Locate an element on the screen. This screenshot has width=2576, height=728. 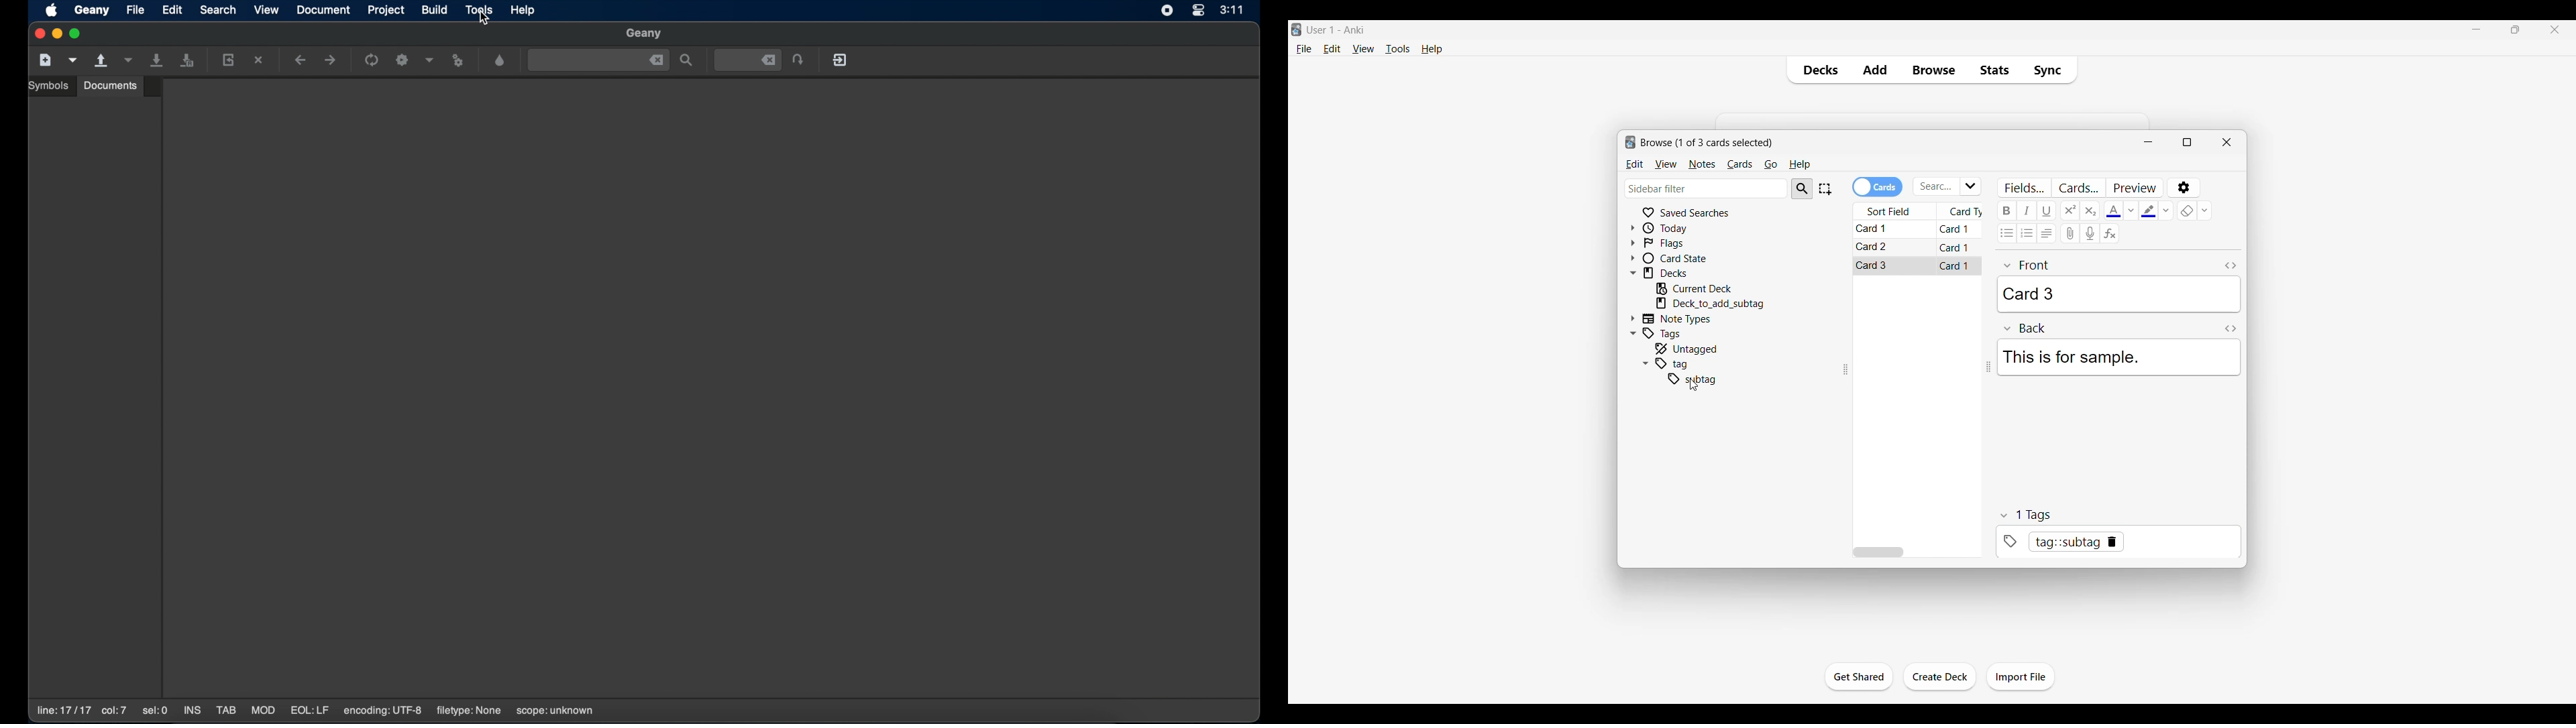
Click to go to card state is located at coordinates (1685, 257).